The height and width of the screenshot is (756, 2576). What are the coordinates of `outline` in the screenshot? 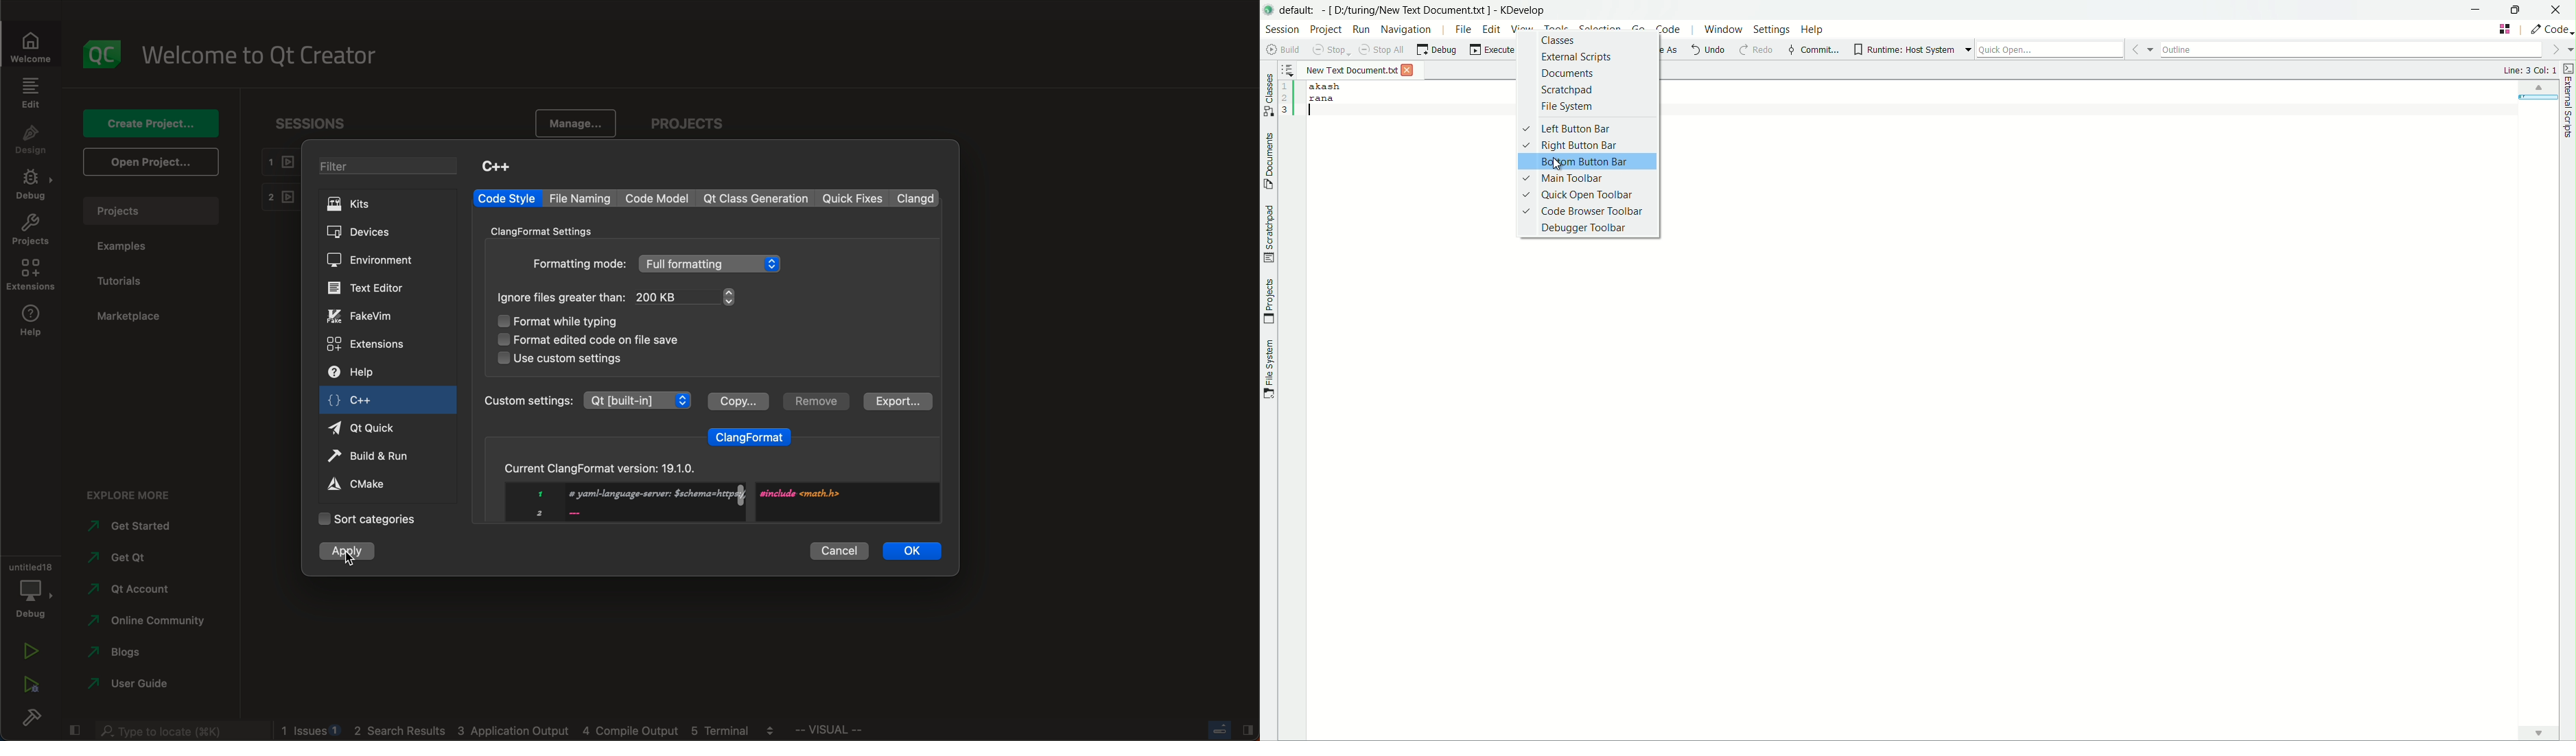 It's located at (2352, 49).